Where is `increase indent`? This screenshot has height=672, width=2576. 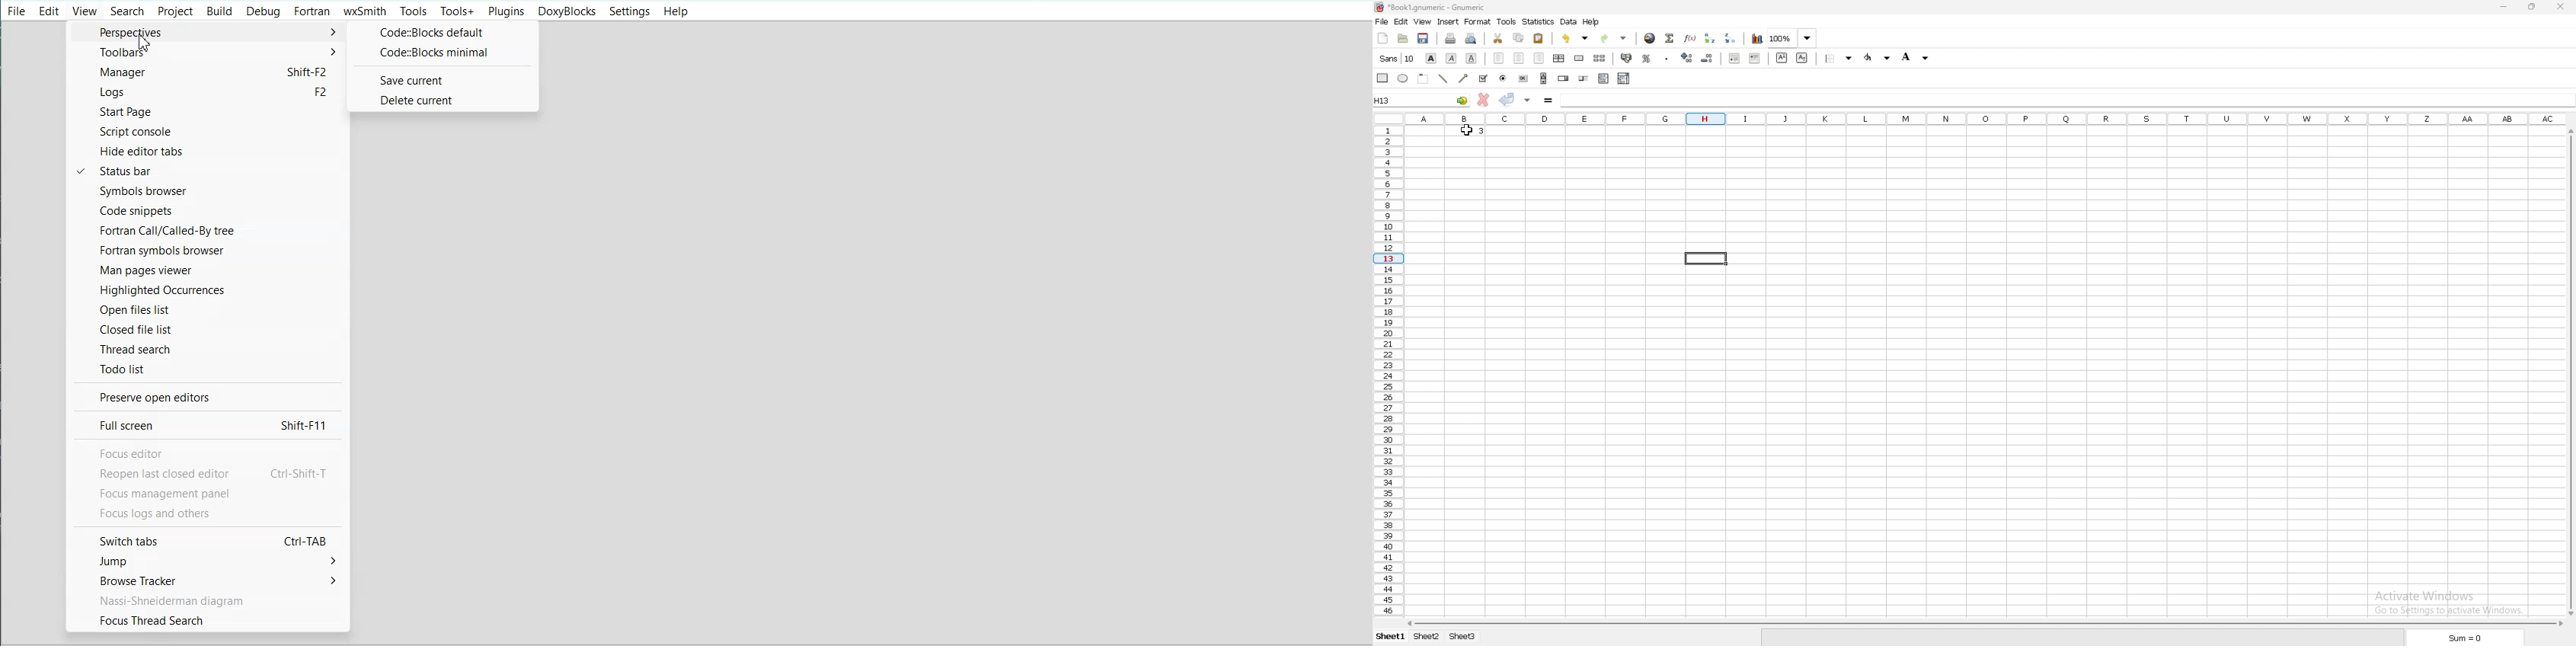 increase indent is located at coordinates (1754, 59).